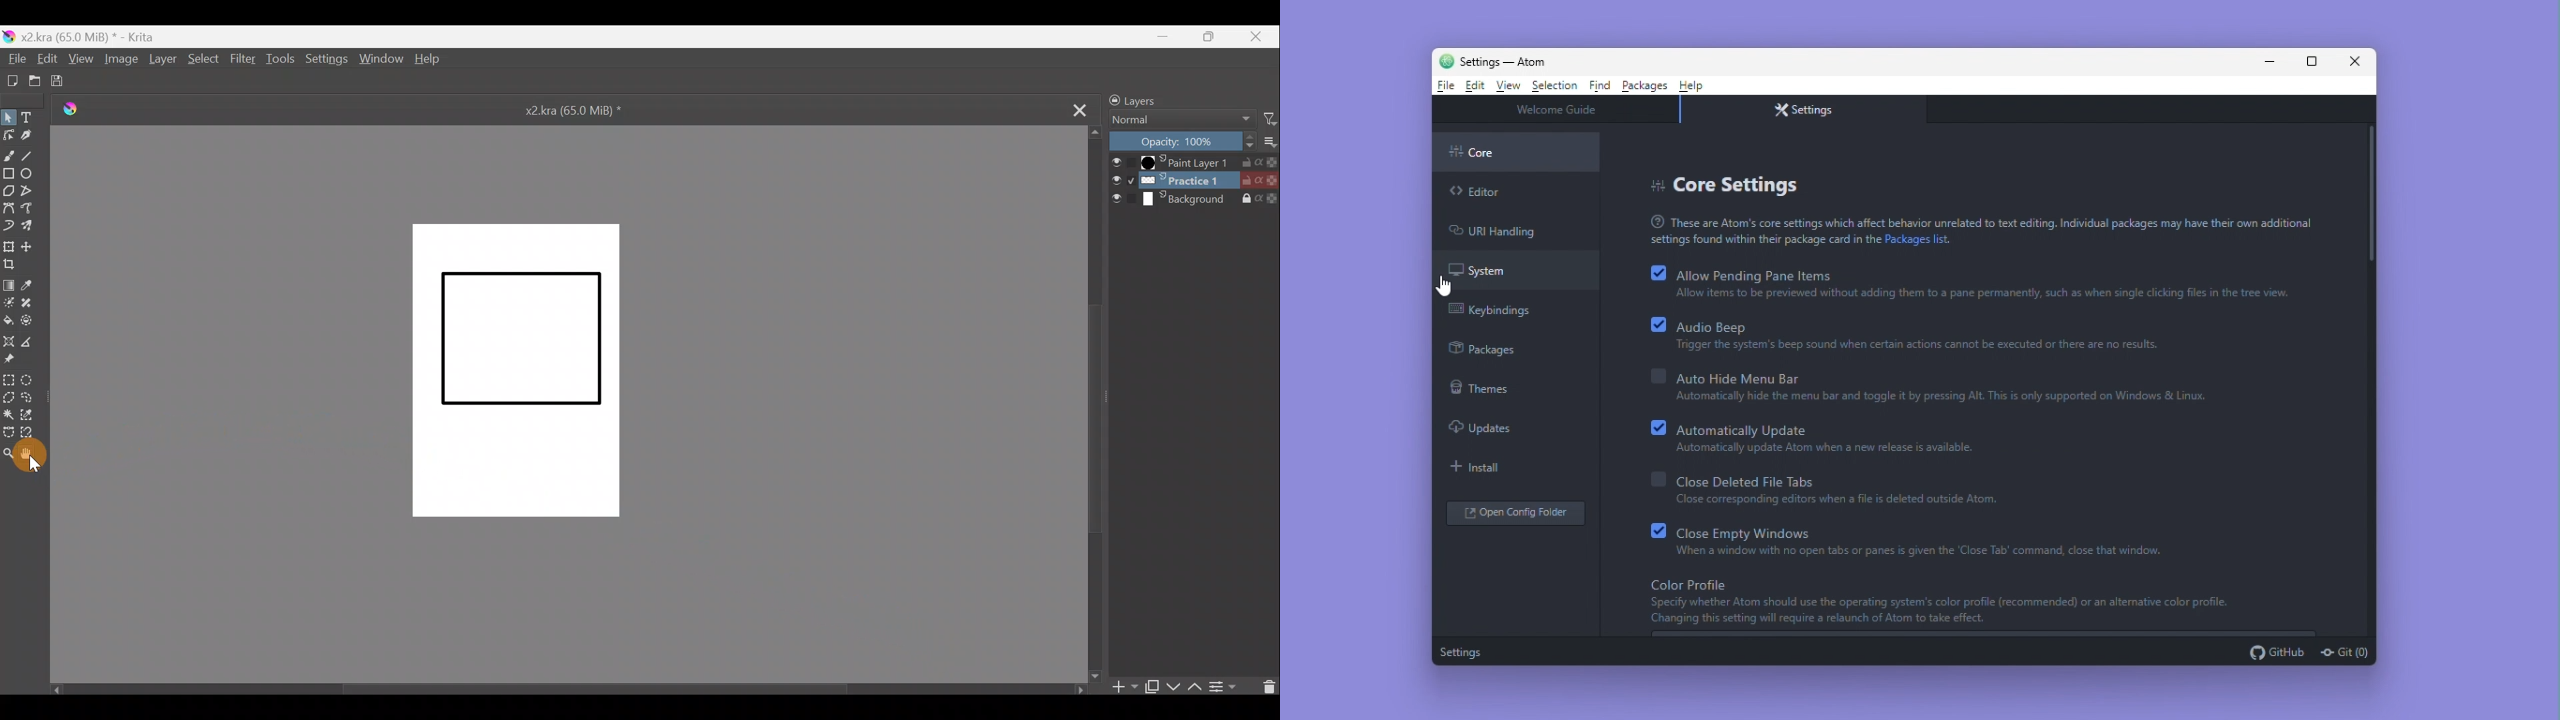 Image resolution: width=2576 pixels, height=728 pixels. I want to click on Normal Blending mode, so click(1175, 120).